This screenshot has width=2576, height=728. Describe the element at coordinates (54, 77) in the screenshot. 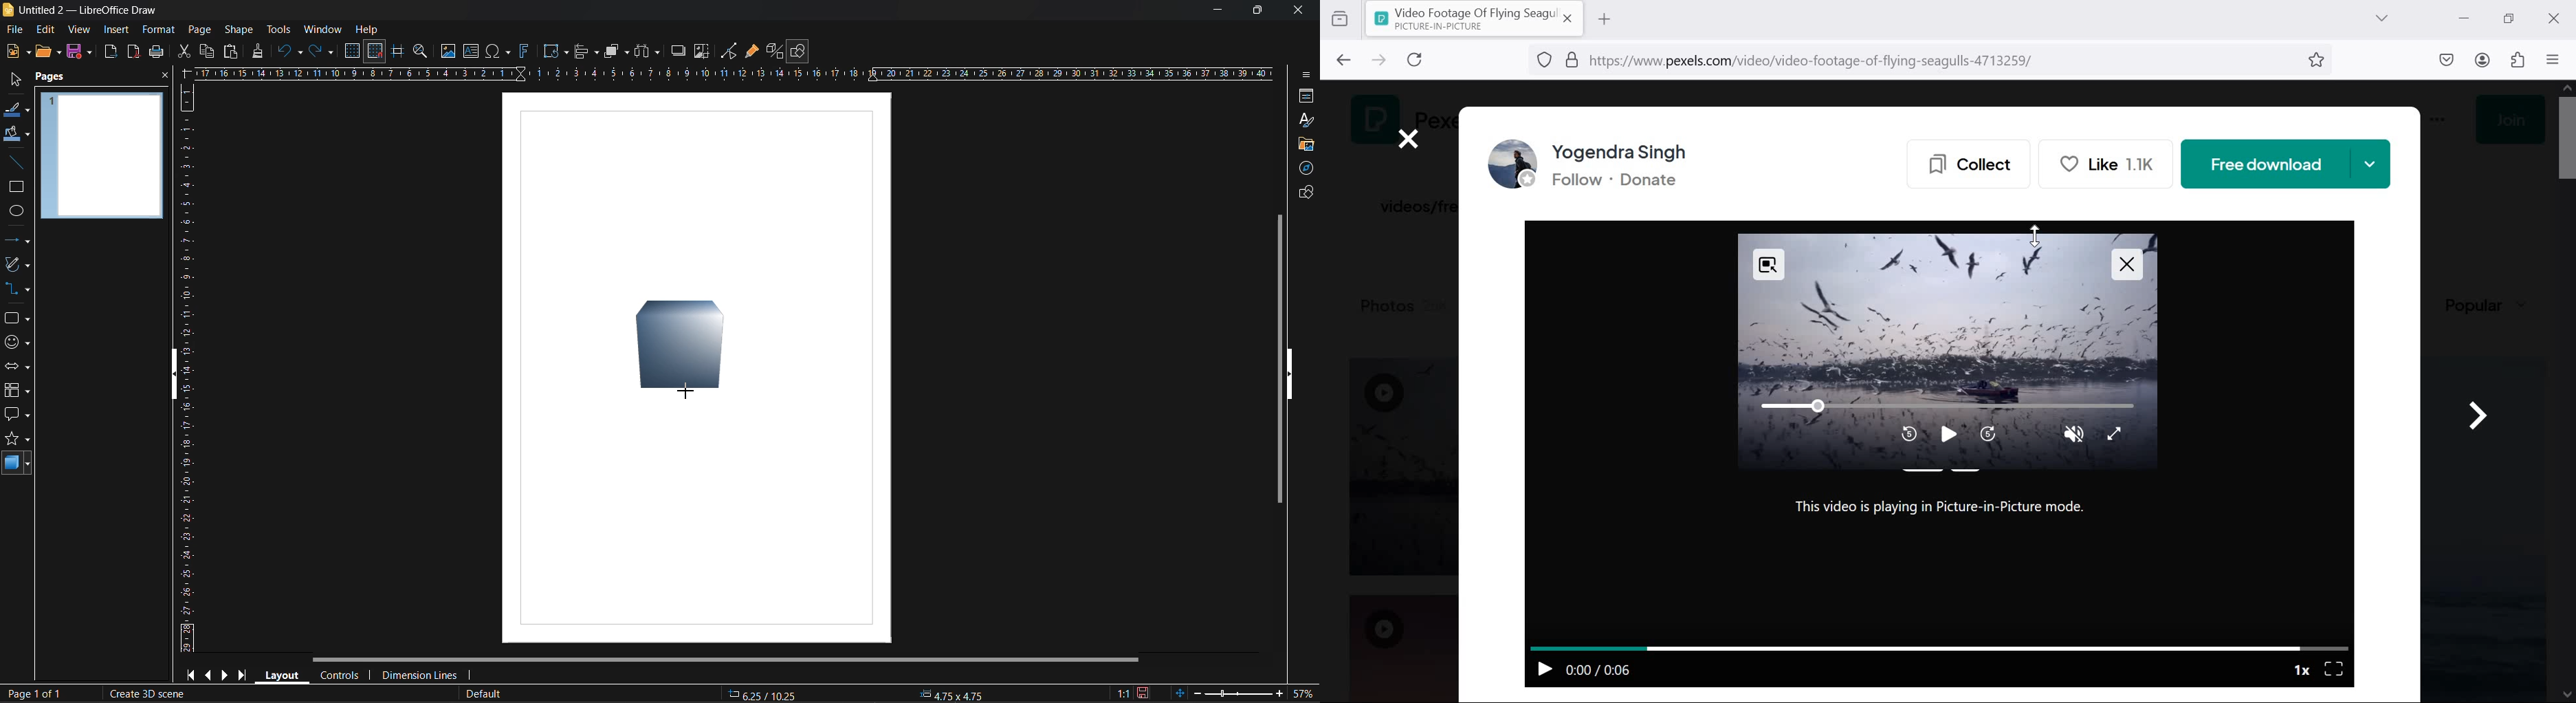

I see `pages` at that location.